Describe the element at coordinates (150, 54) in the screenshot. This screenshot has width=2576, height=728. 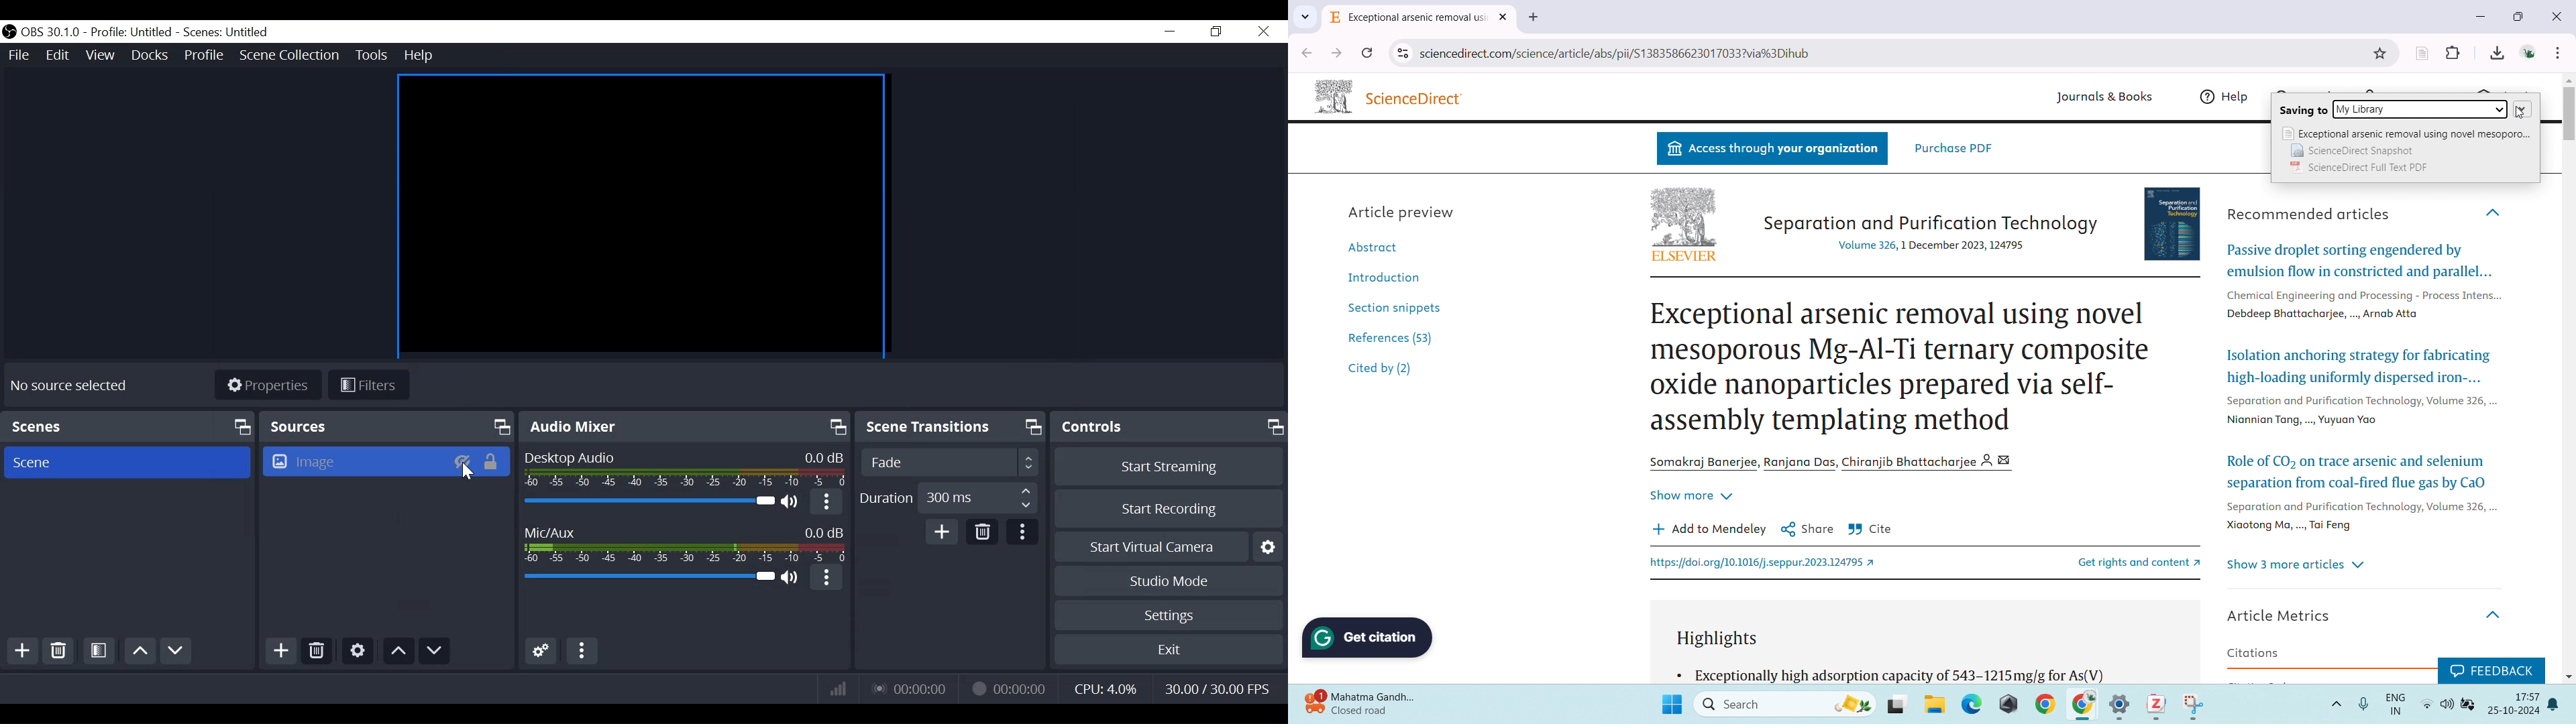
I see `Docks` at that location.